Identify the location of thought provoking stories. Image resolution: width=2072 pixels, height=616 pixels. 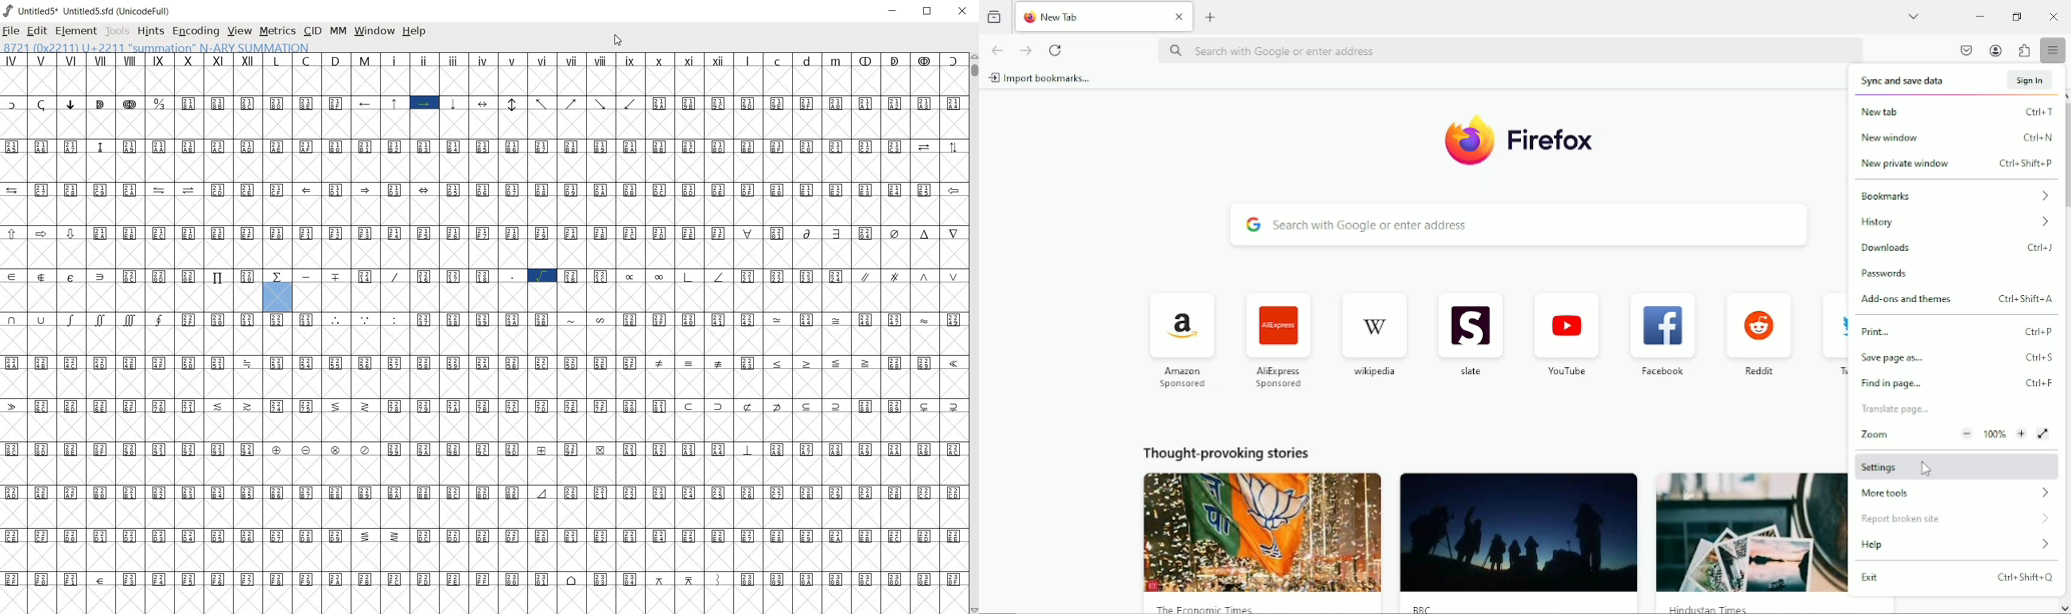
(1219, 451).